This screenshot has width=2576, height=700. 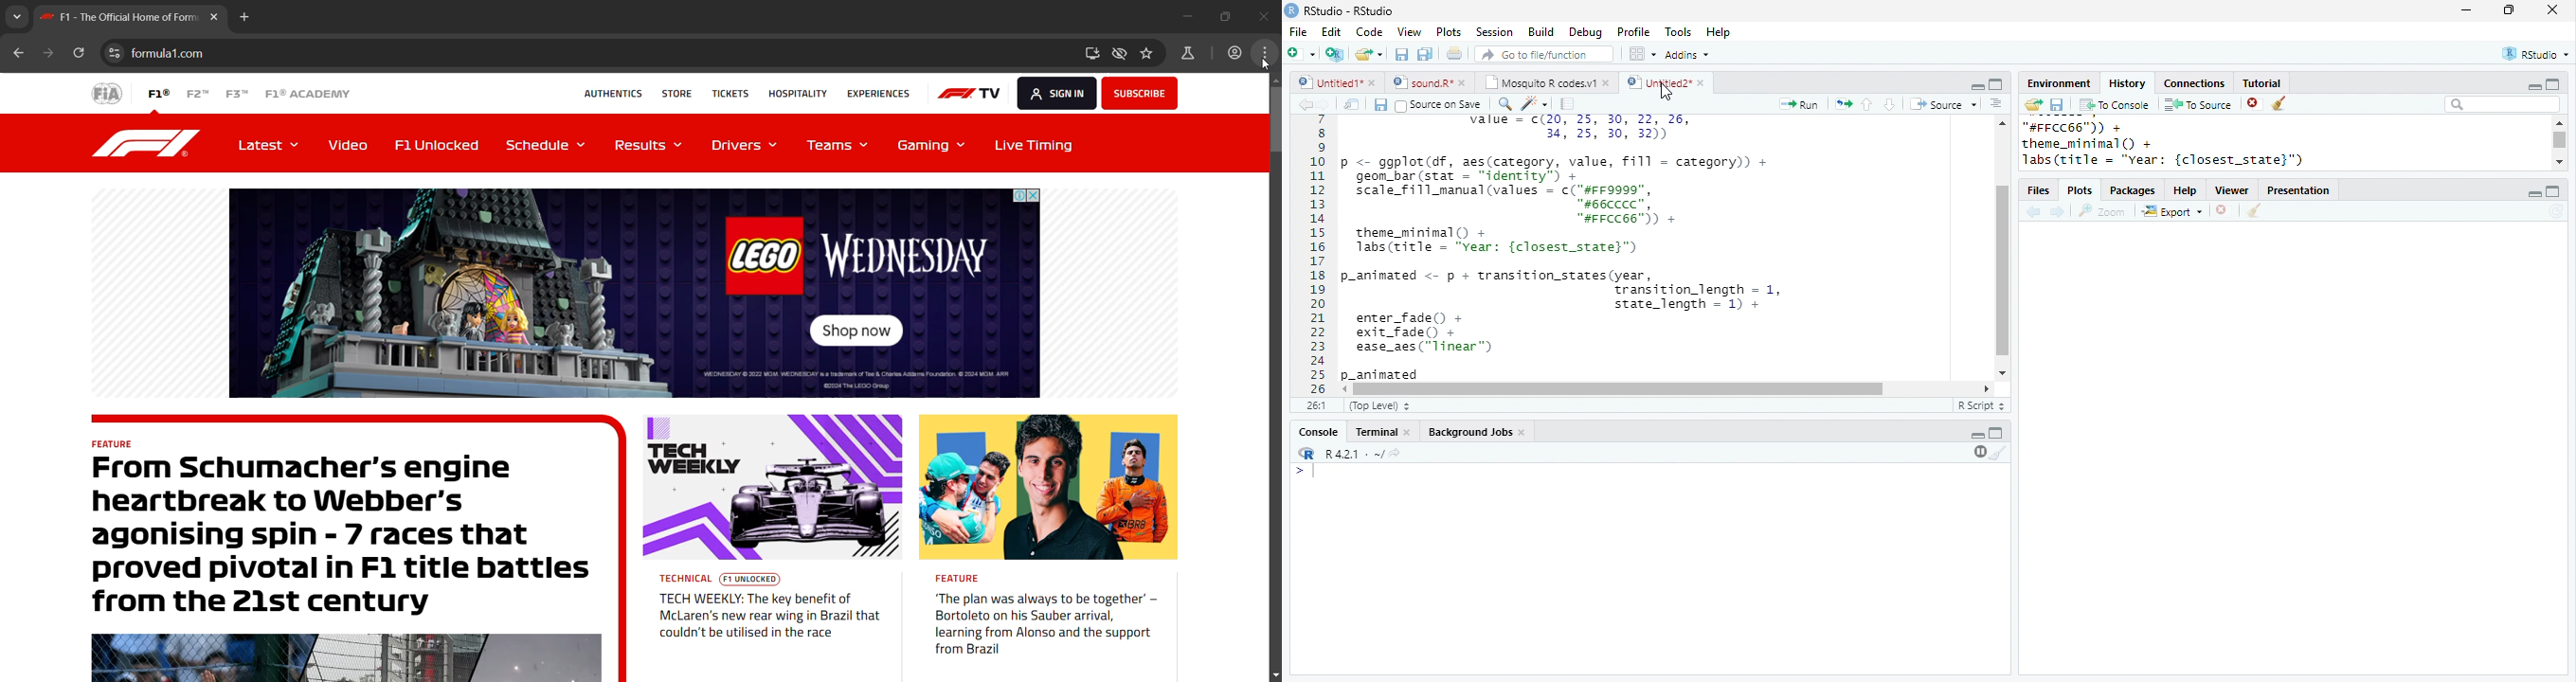 What do you see at coordinates (2102, 211) in the screenshot?
I see `Zoom` at bounding box center [2102, 211].